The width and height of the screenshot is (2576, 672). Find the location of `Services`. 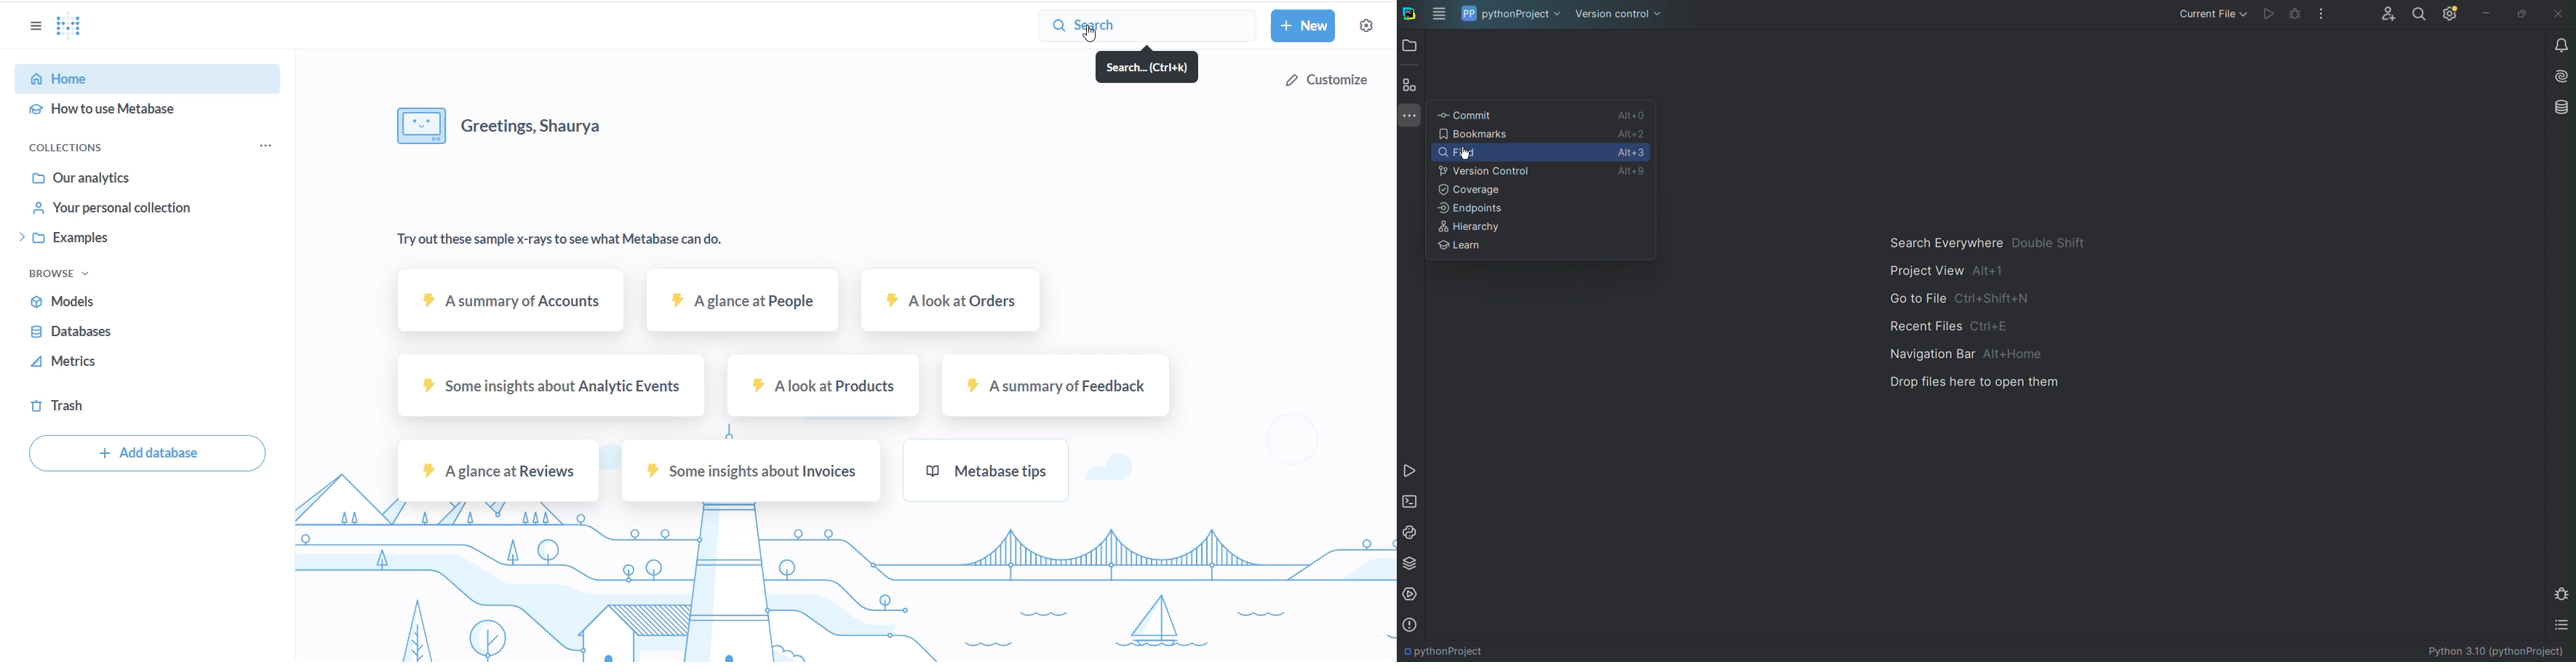

Services is located at coordinates (1412, 594).